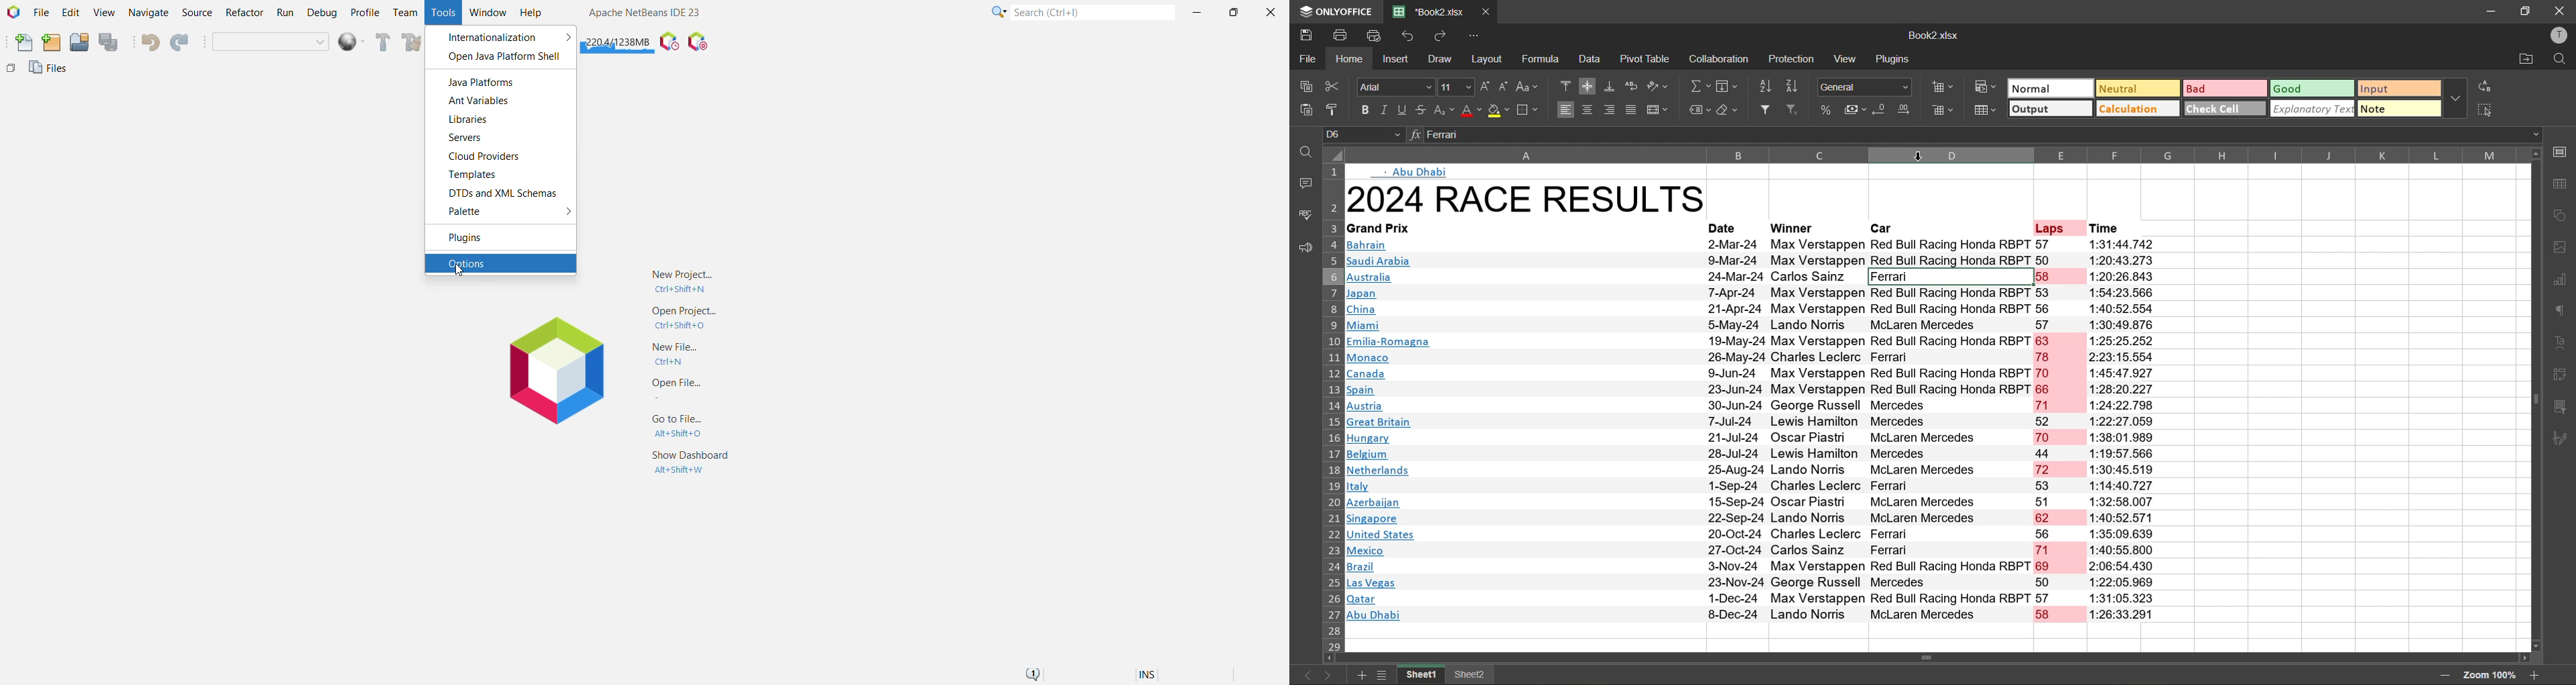 This screenshot has width=2576, height=700. Describe the element at coordinates (11, 68) in the screenshot. I see `` at that location.